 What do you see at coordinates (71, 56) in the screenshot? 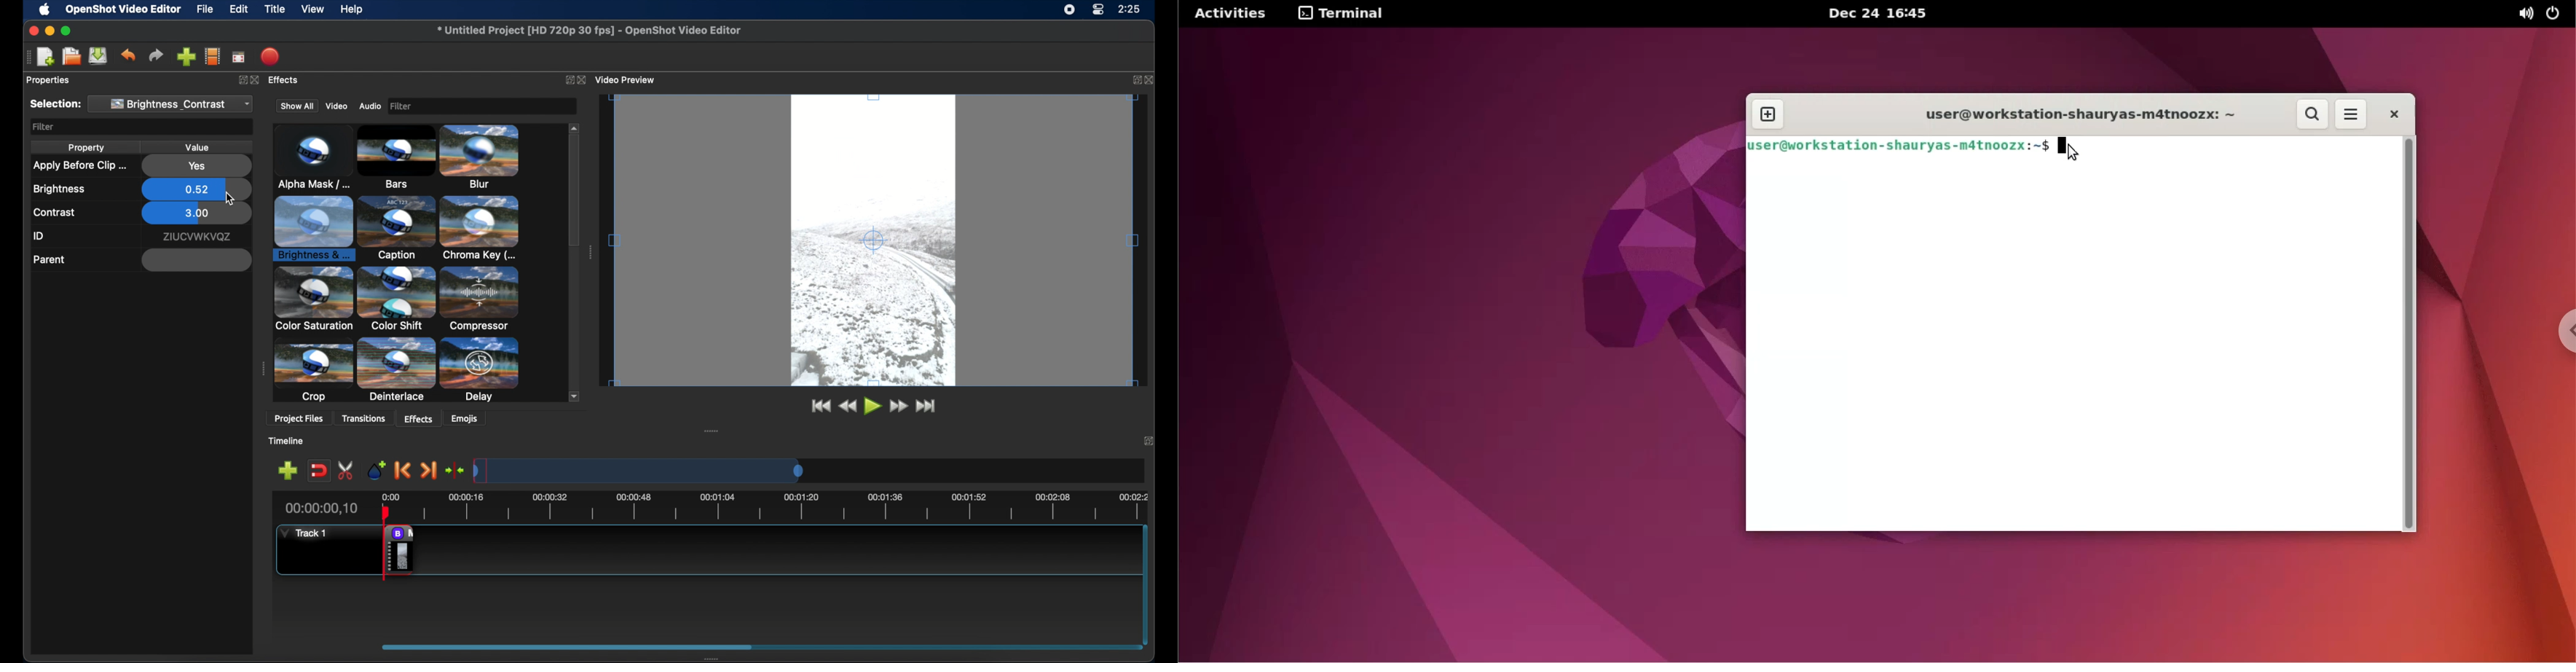
I see `open project` at bounding box center [71, 56].